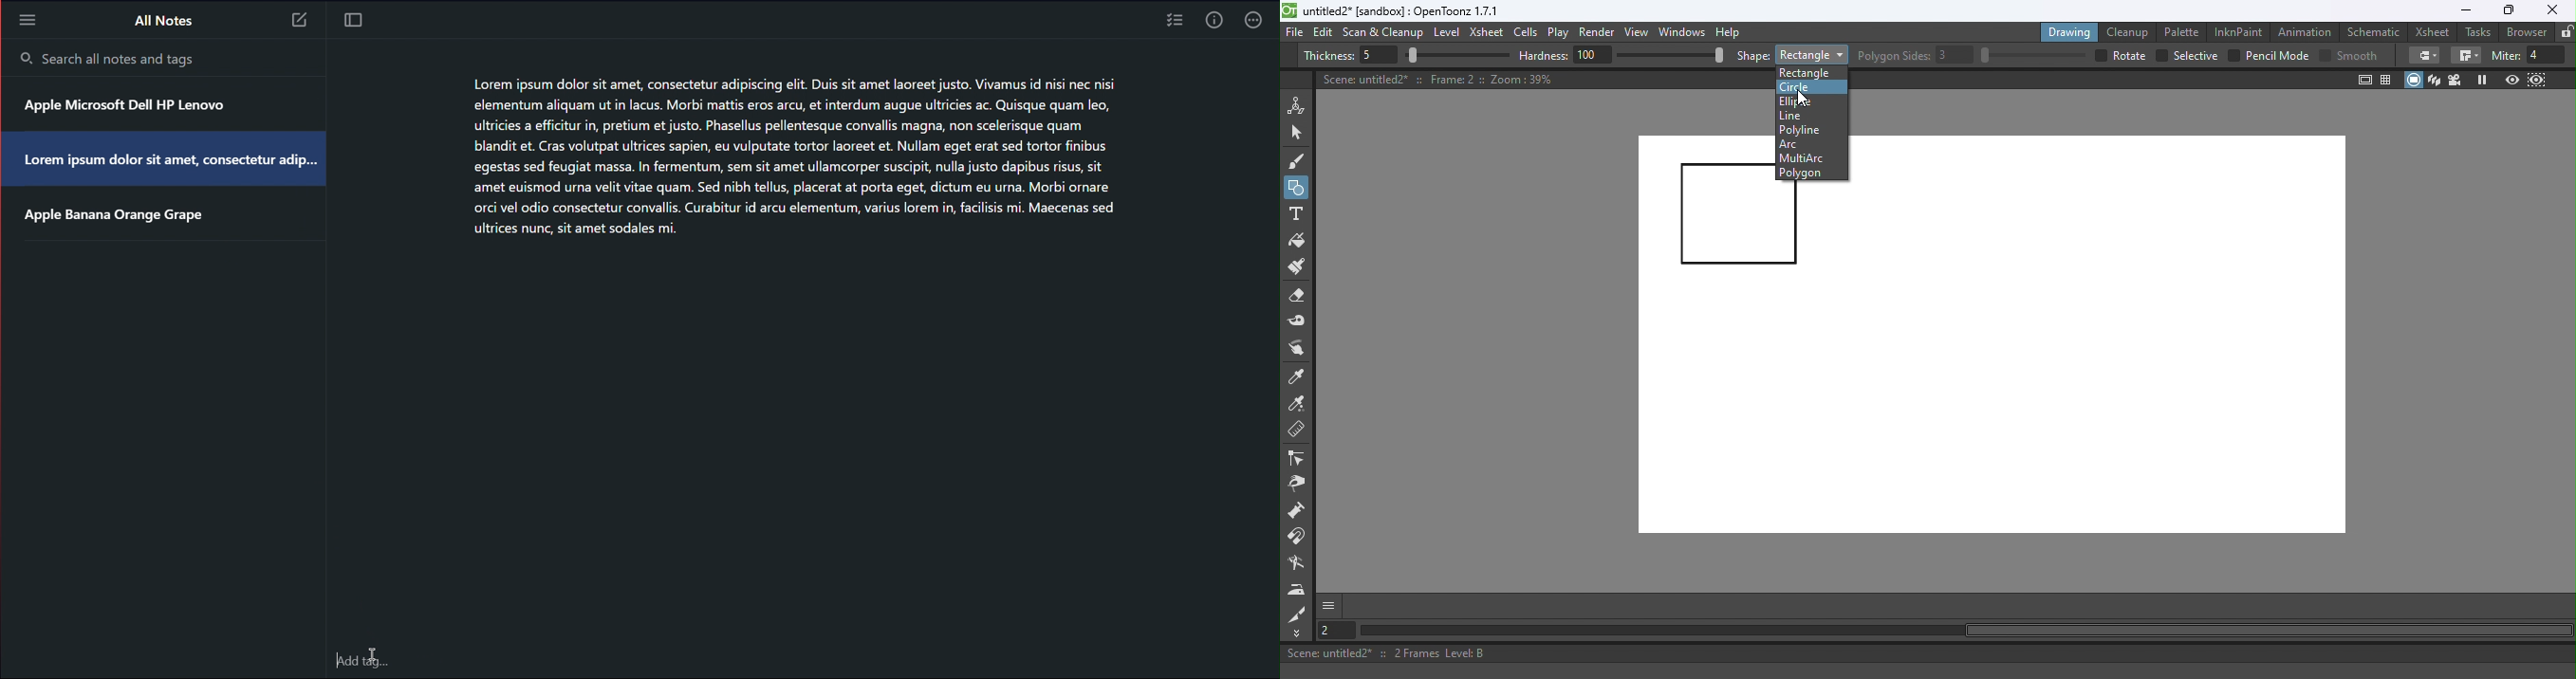  I want to click on Checklist, so click(1174, 23).